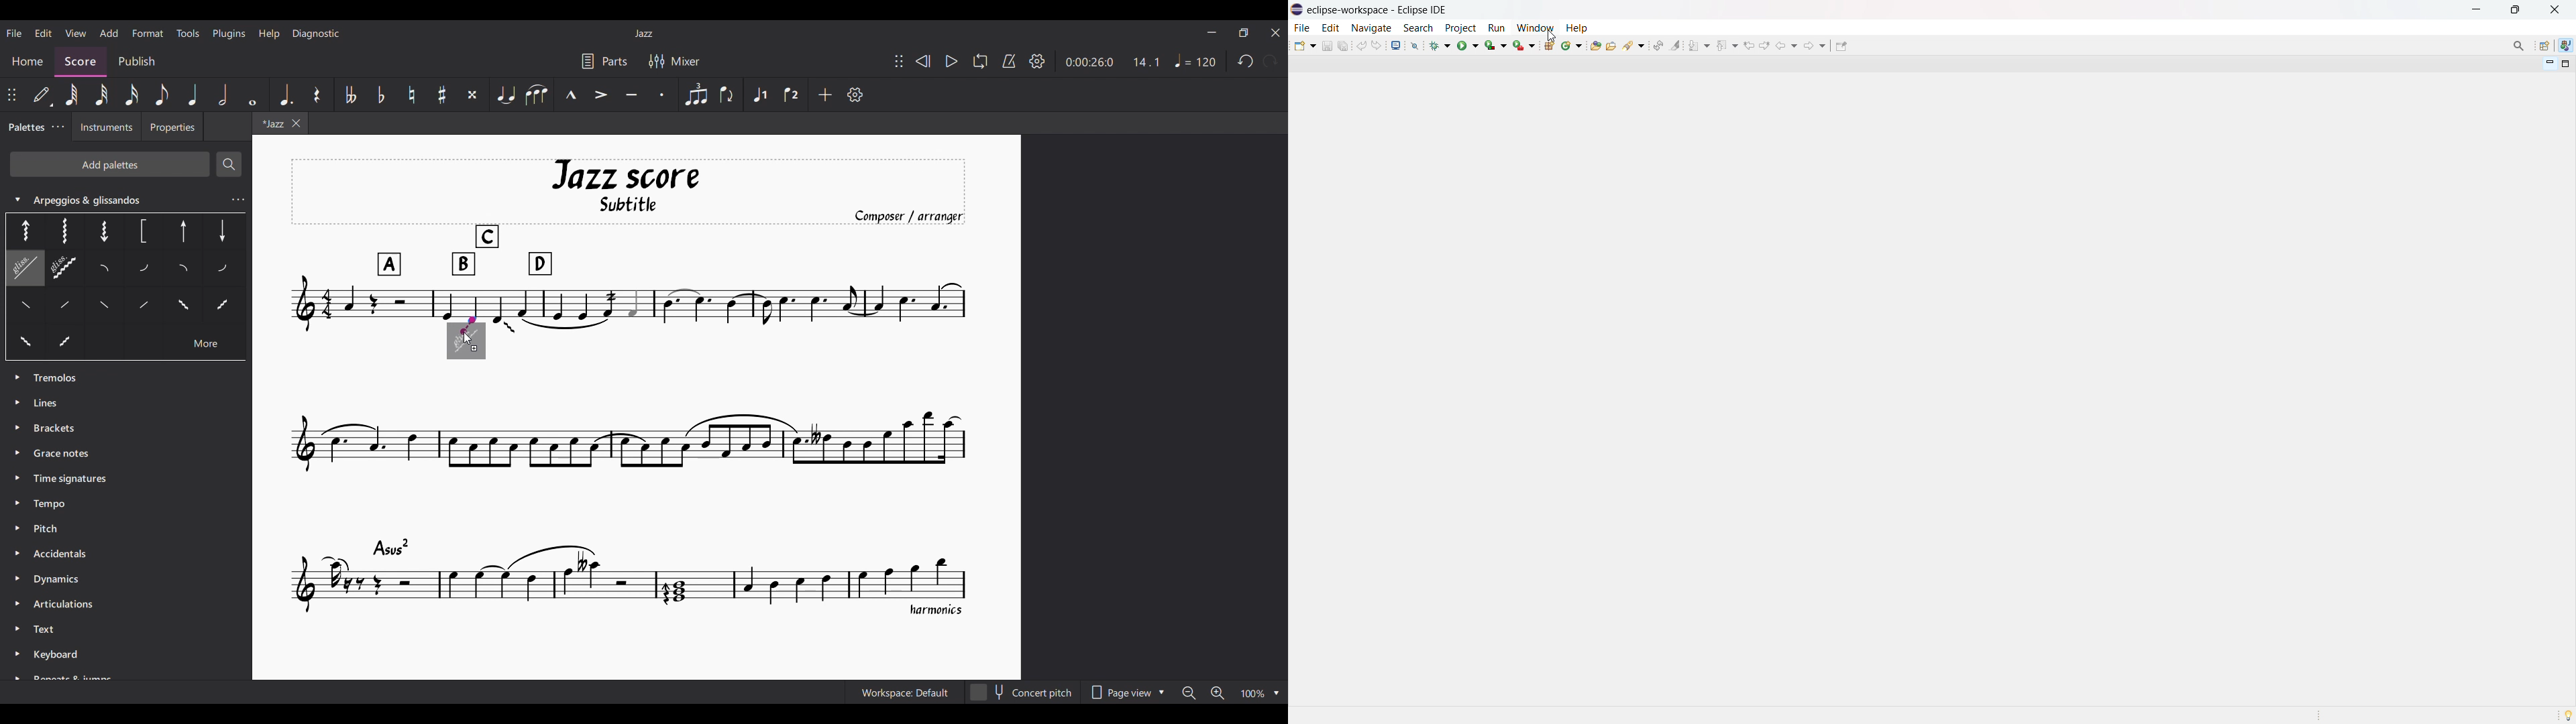 The image size is (2576, 728). Describe the element at coordinates (67, 551) in the screenshot. I see `Accidentals` at that location.